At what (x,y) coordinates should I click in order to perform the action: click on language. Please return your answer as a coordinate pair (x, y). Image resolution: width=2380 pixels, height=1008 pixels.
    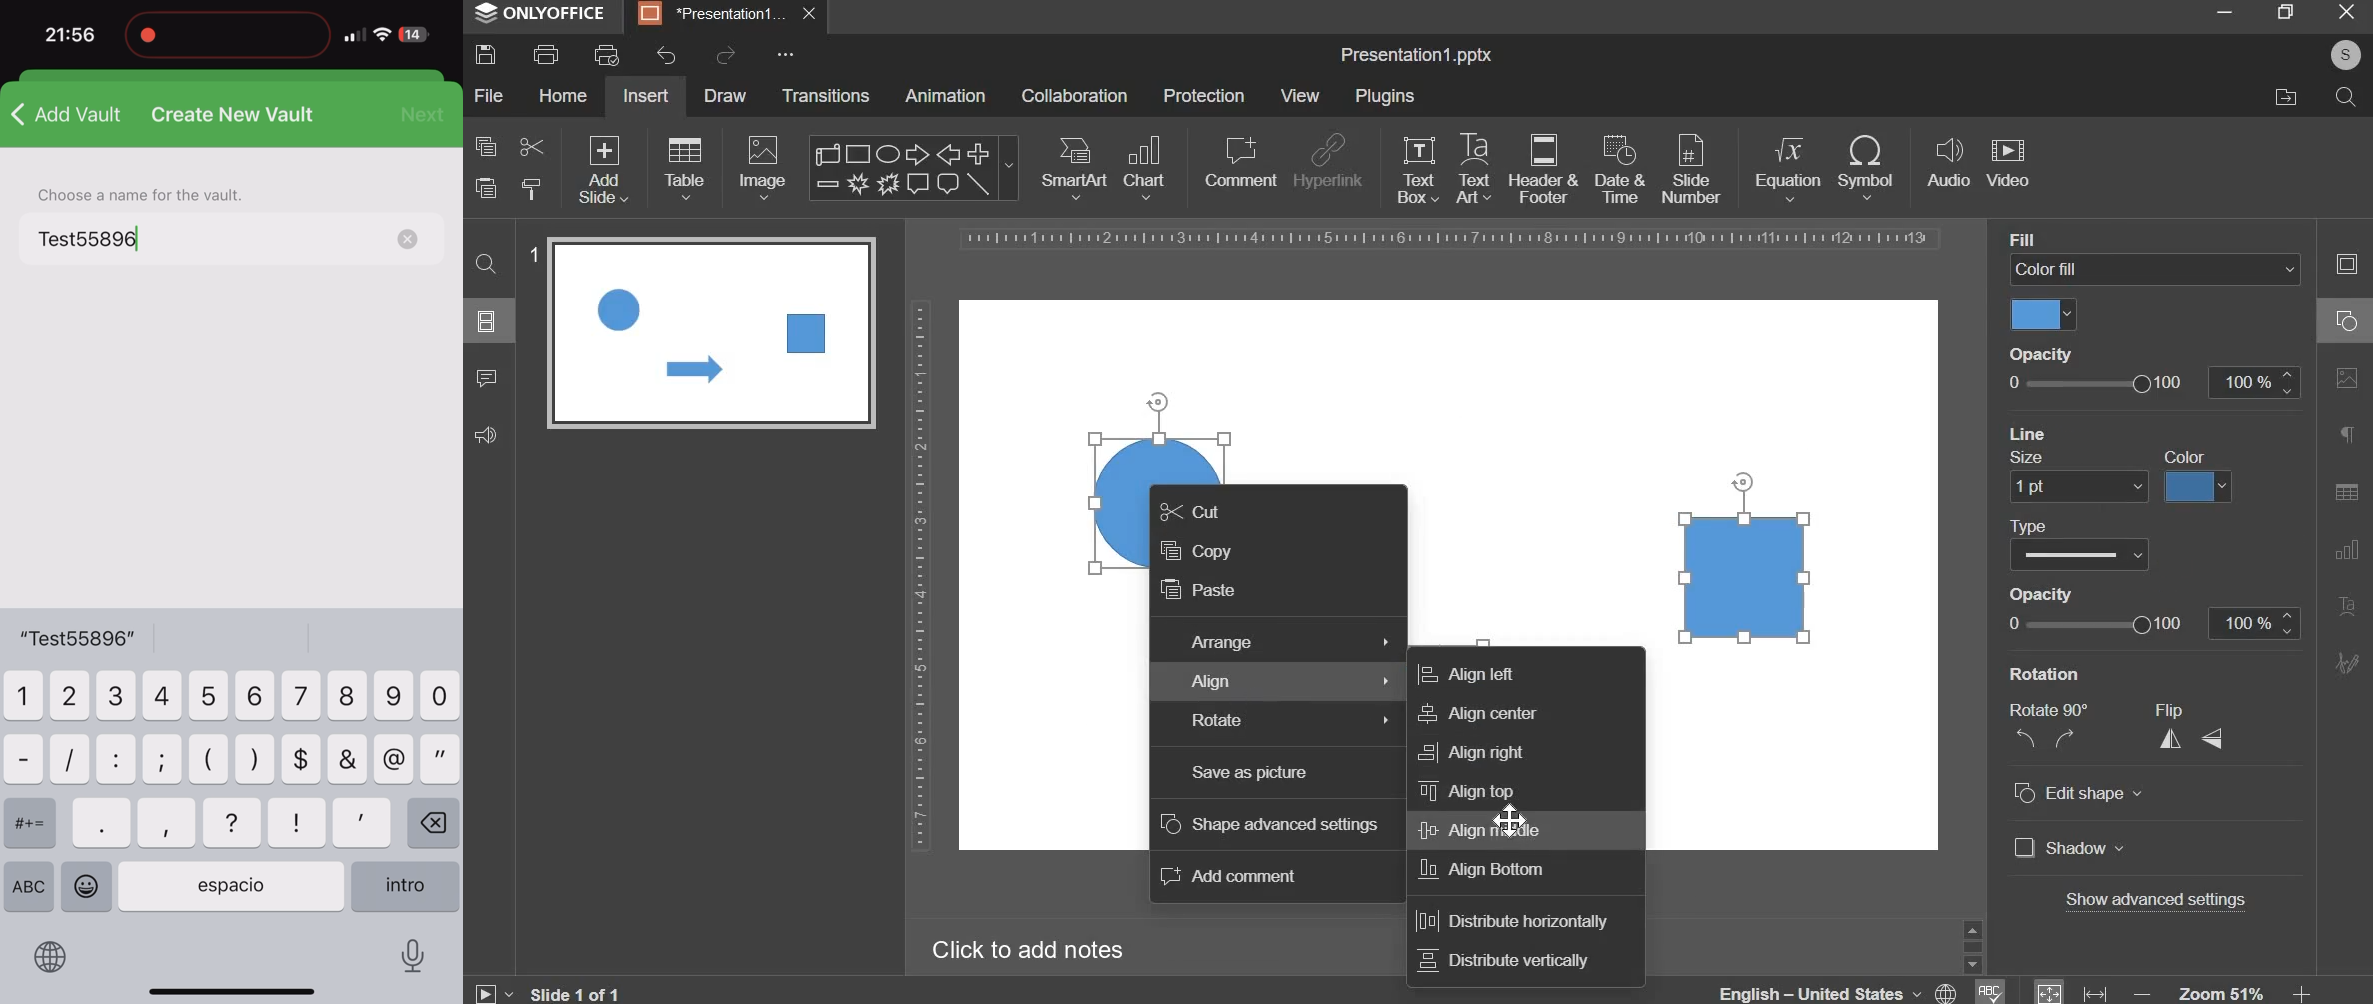
    Looking at the image, I should click on (1988, 990).